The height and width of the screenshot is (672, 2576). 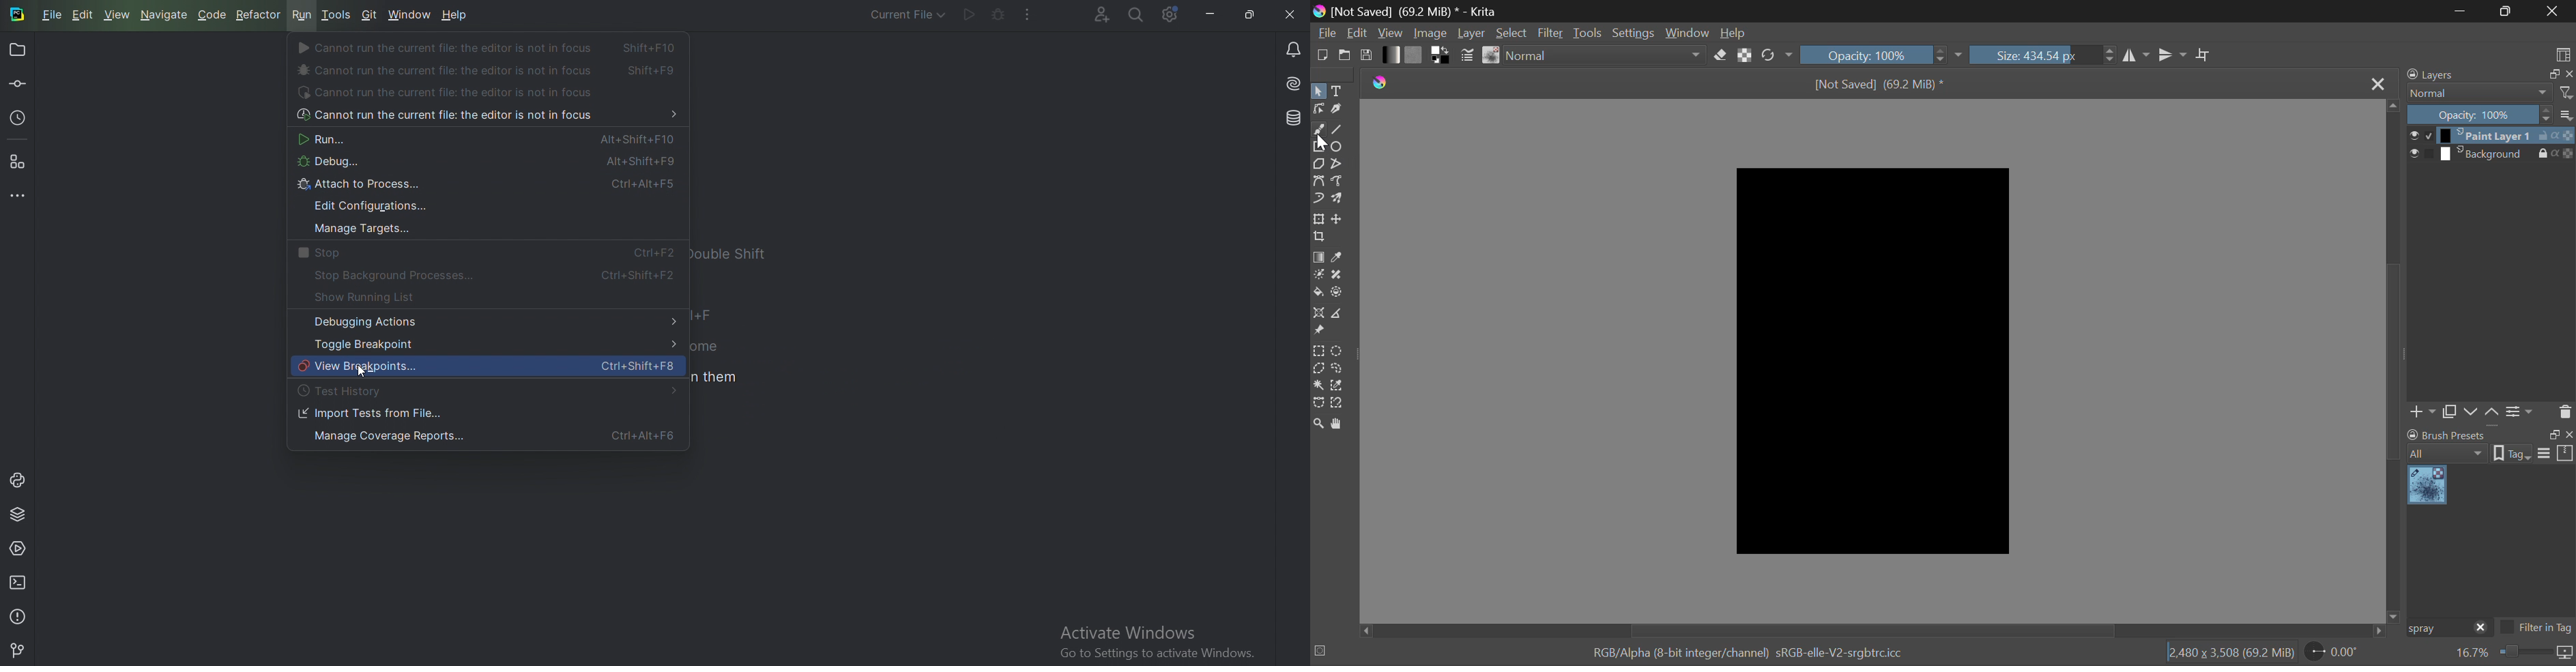 What do you see at coordinates (1318, 197) in the screenshot?
I see `Dynamic Brush` at bounding box center [1318, 197].